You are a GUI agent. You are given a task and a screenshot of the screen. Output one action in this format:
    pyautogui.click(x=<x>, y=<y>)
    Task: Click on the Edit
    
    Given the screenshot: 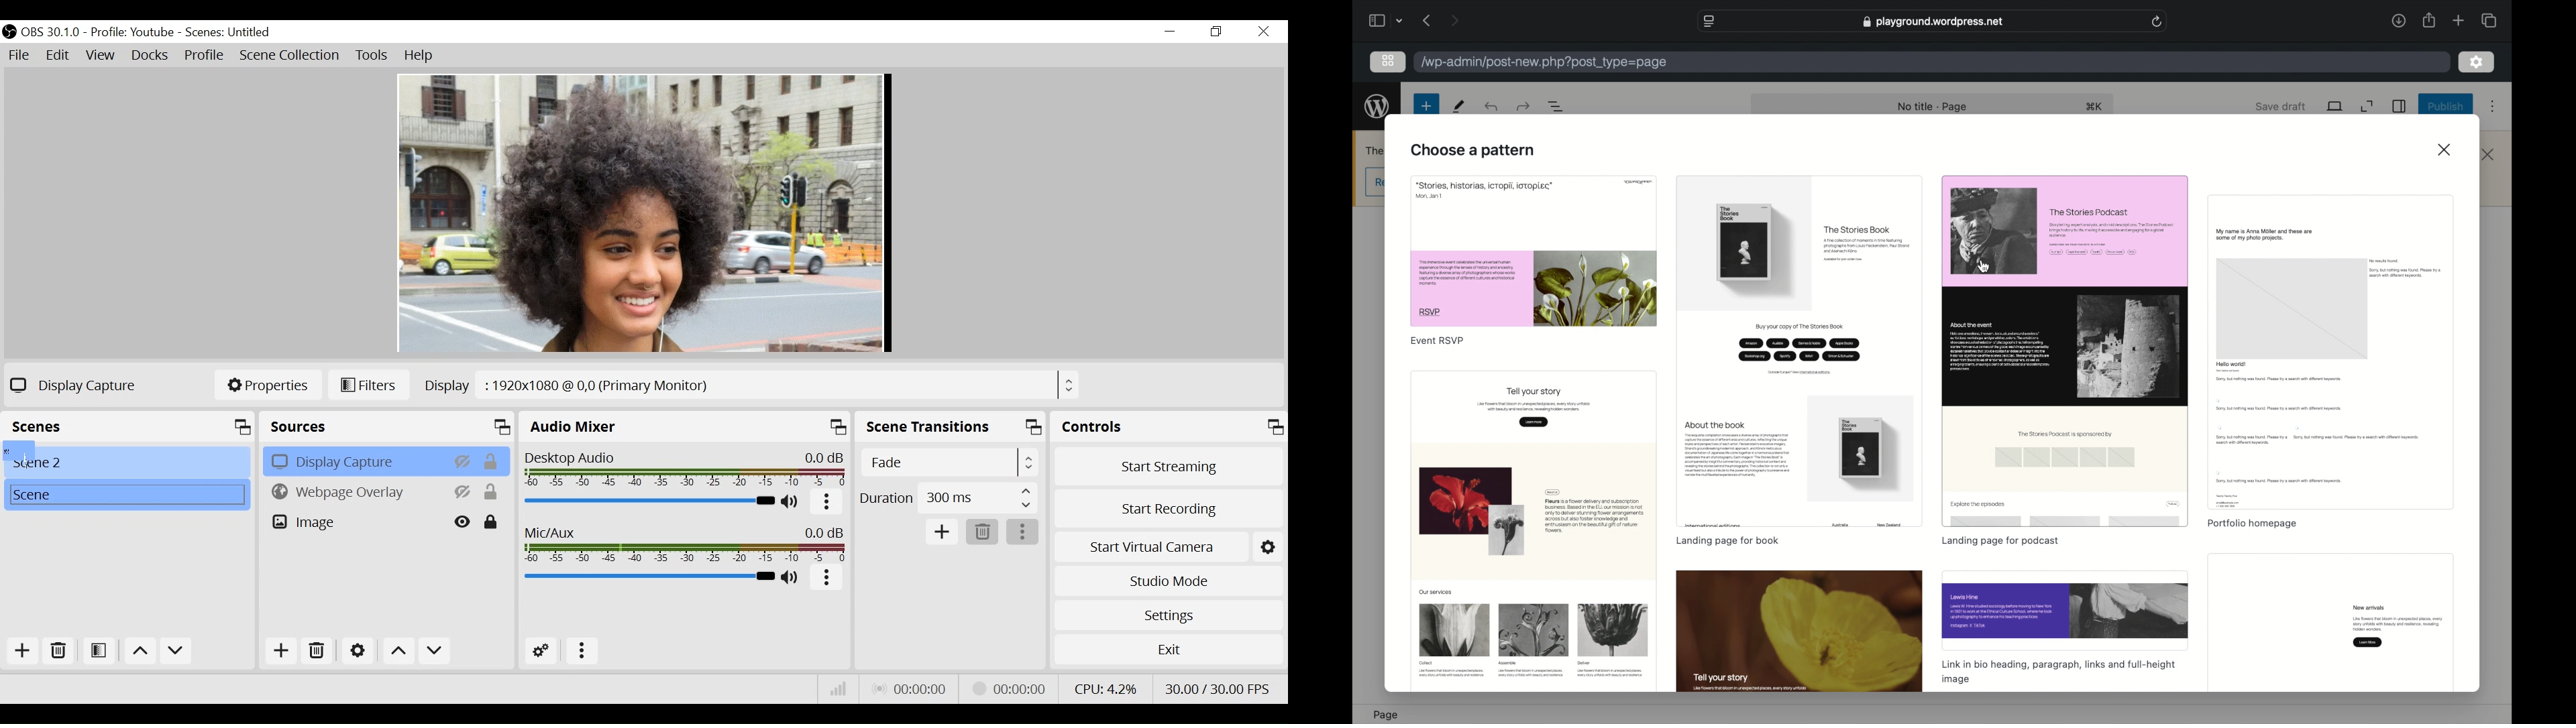 What is the action you would take?
    pyautogui.click(x=57, y=56)
    